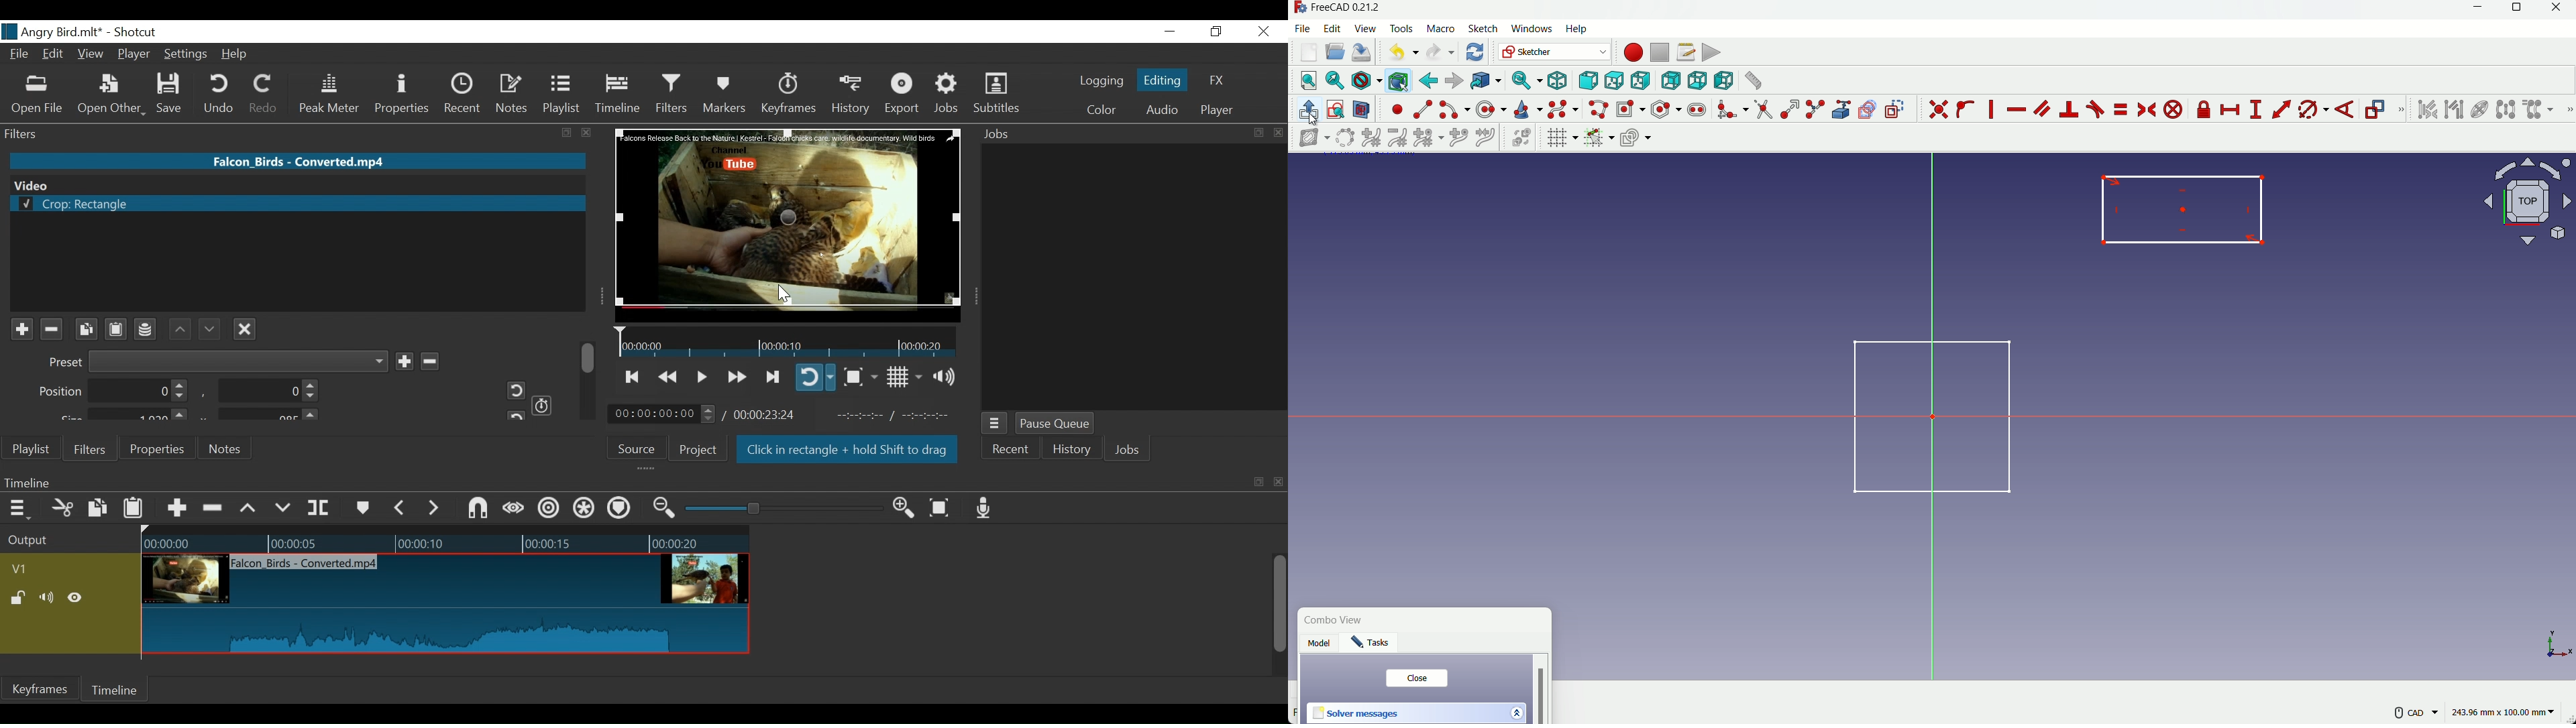 The width and height of the screenshot is (2576, 728). Describe the element at coordinates (1098, 110) in the screenshot. I see `Color` at that location.